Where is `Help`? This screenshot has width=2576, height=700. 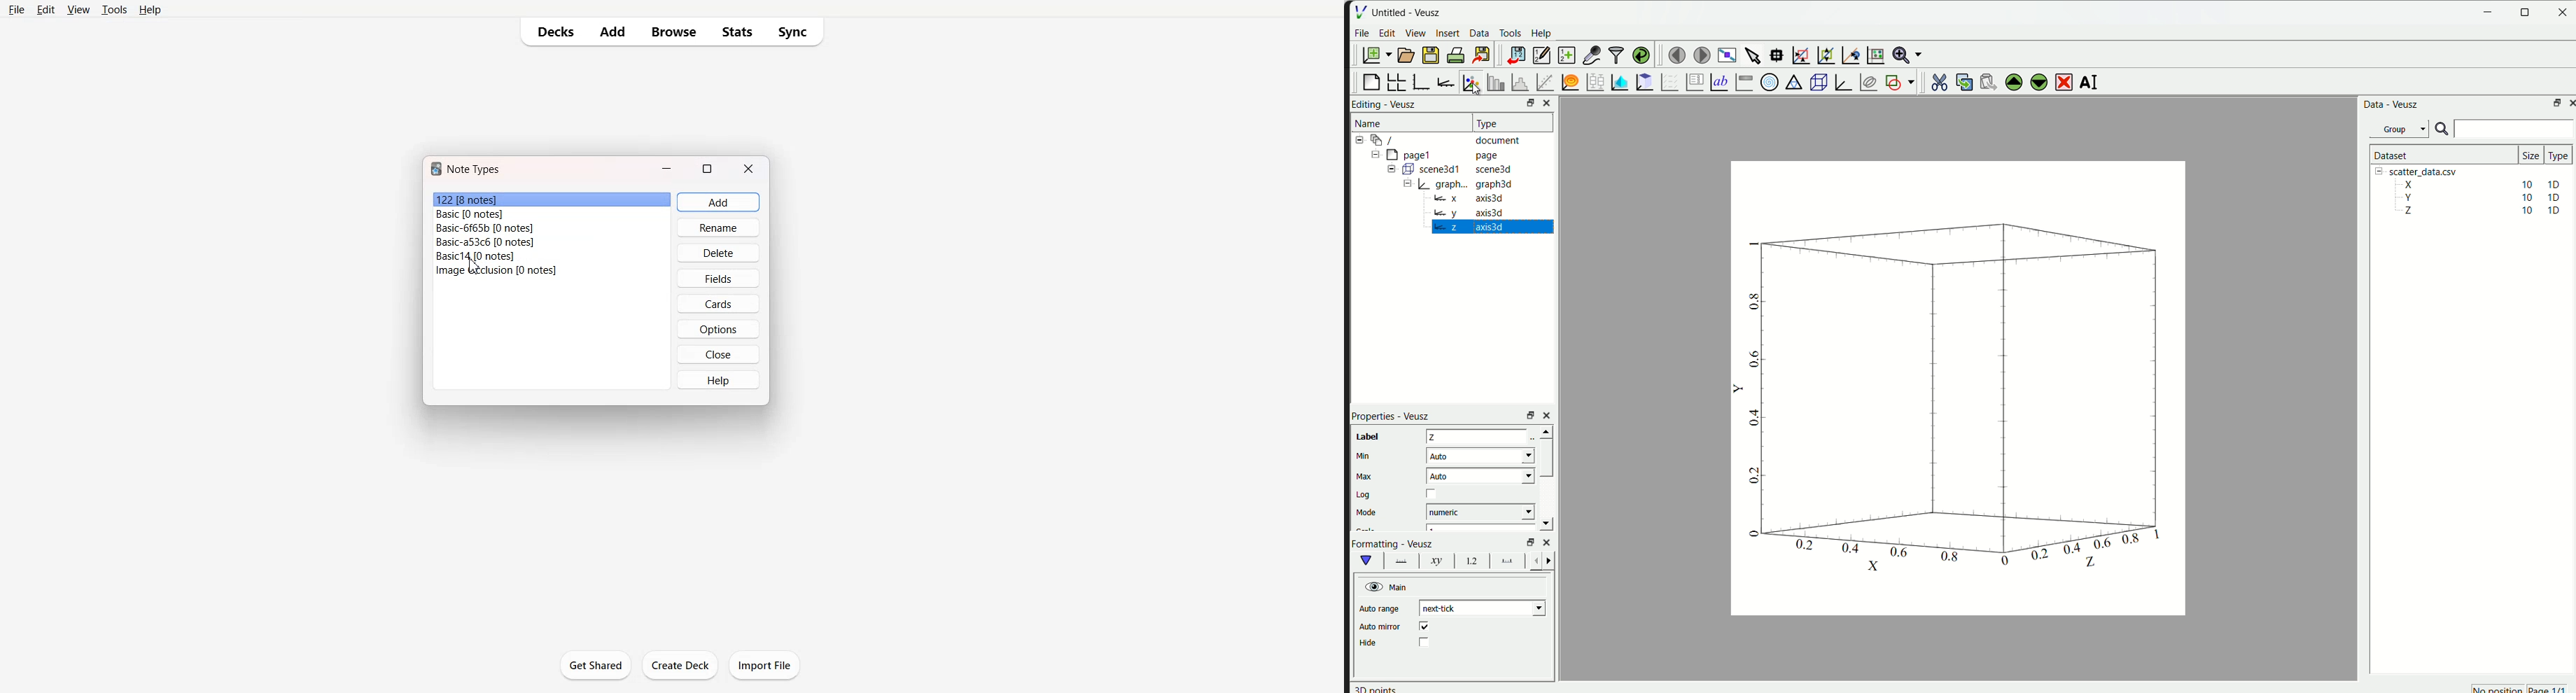
Help is located at coordinates (1541, 32).